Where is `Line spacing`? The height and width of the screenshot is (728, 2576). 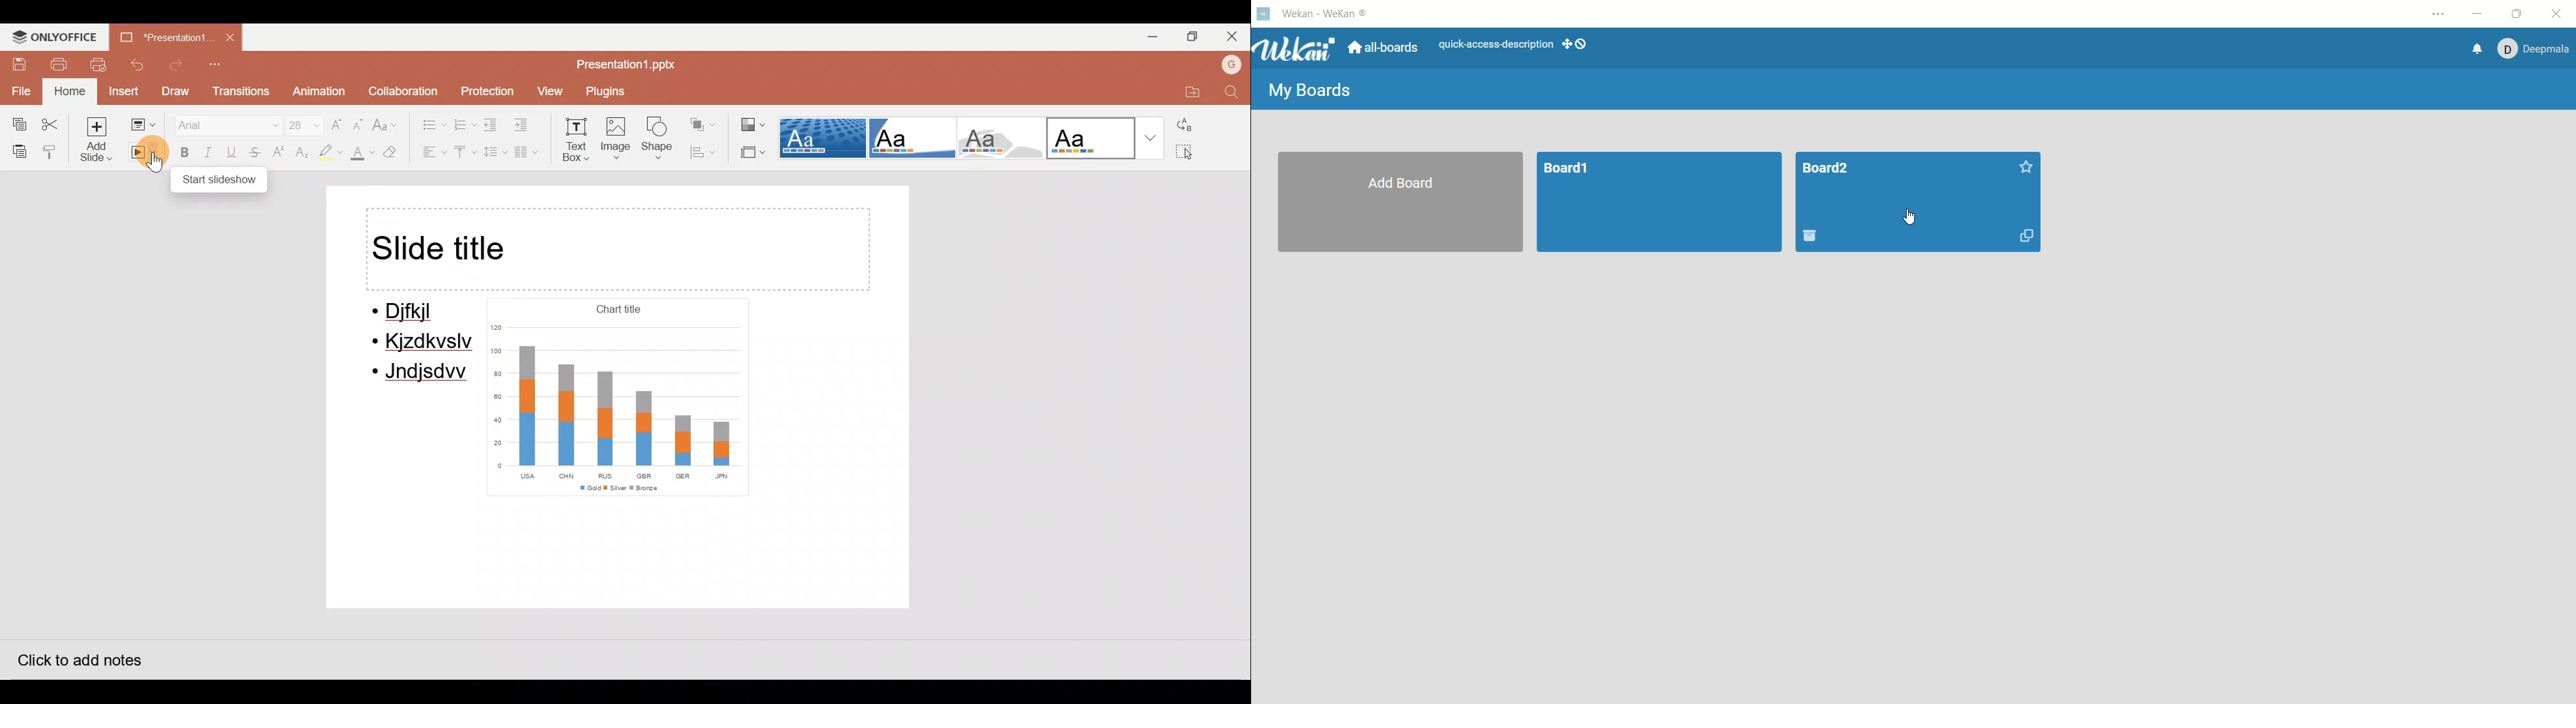 Line spacing is located at coordinates (492, 152).